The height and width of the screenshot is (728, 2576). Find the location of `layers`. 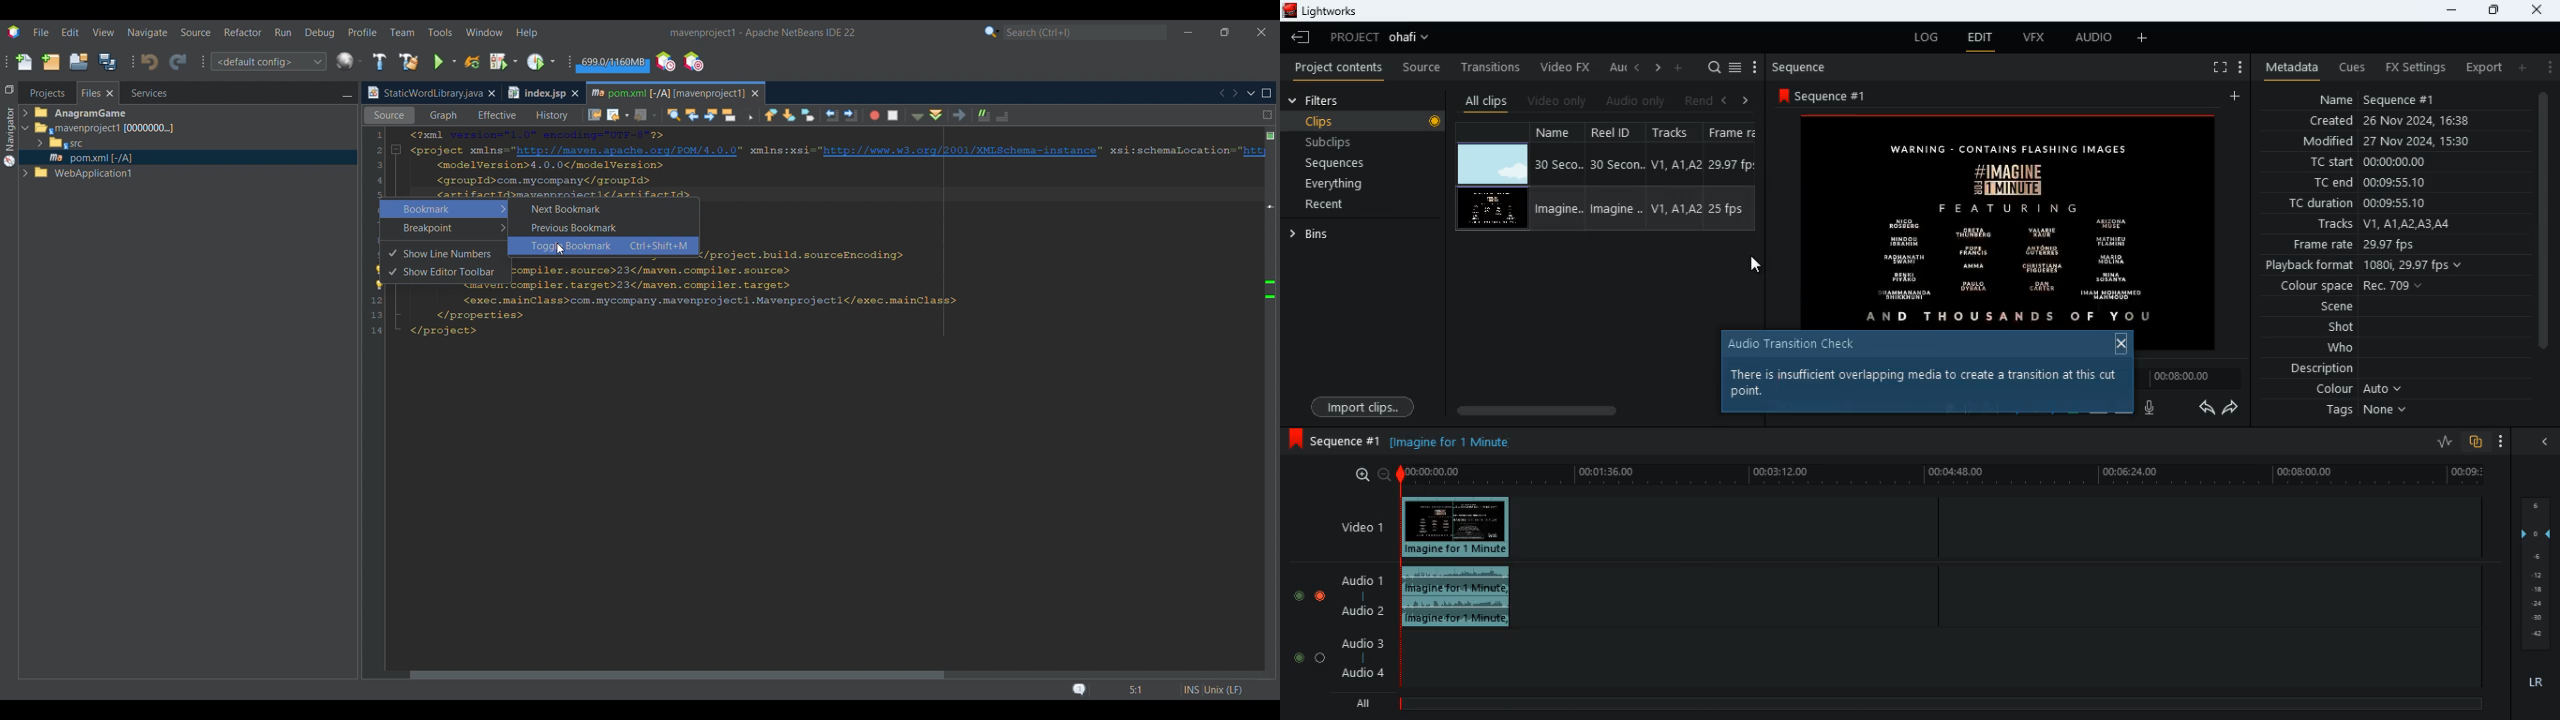

layers is located at coordinates (2539, 573).